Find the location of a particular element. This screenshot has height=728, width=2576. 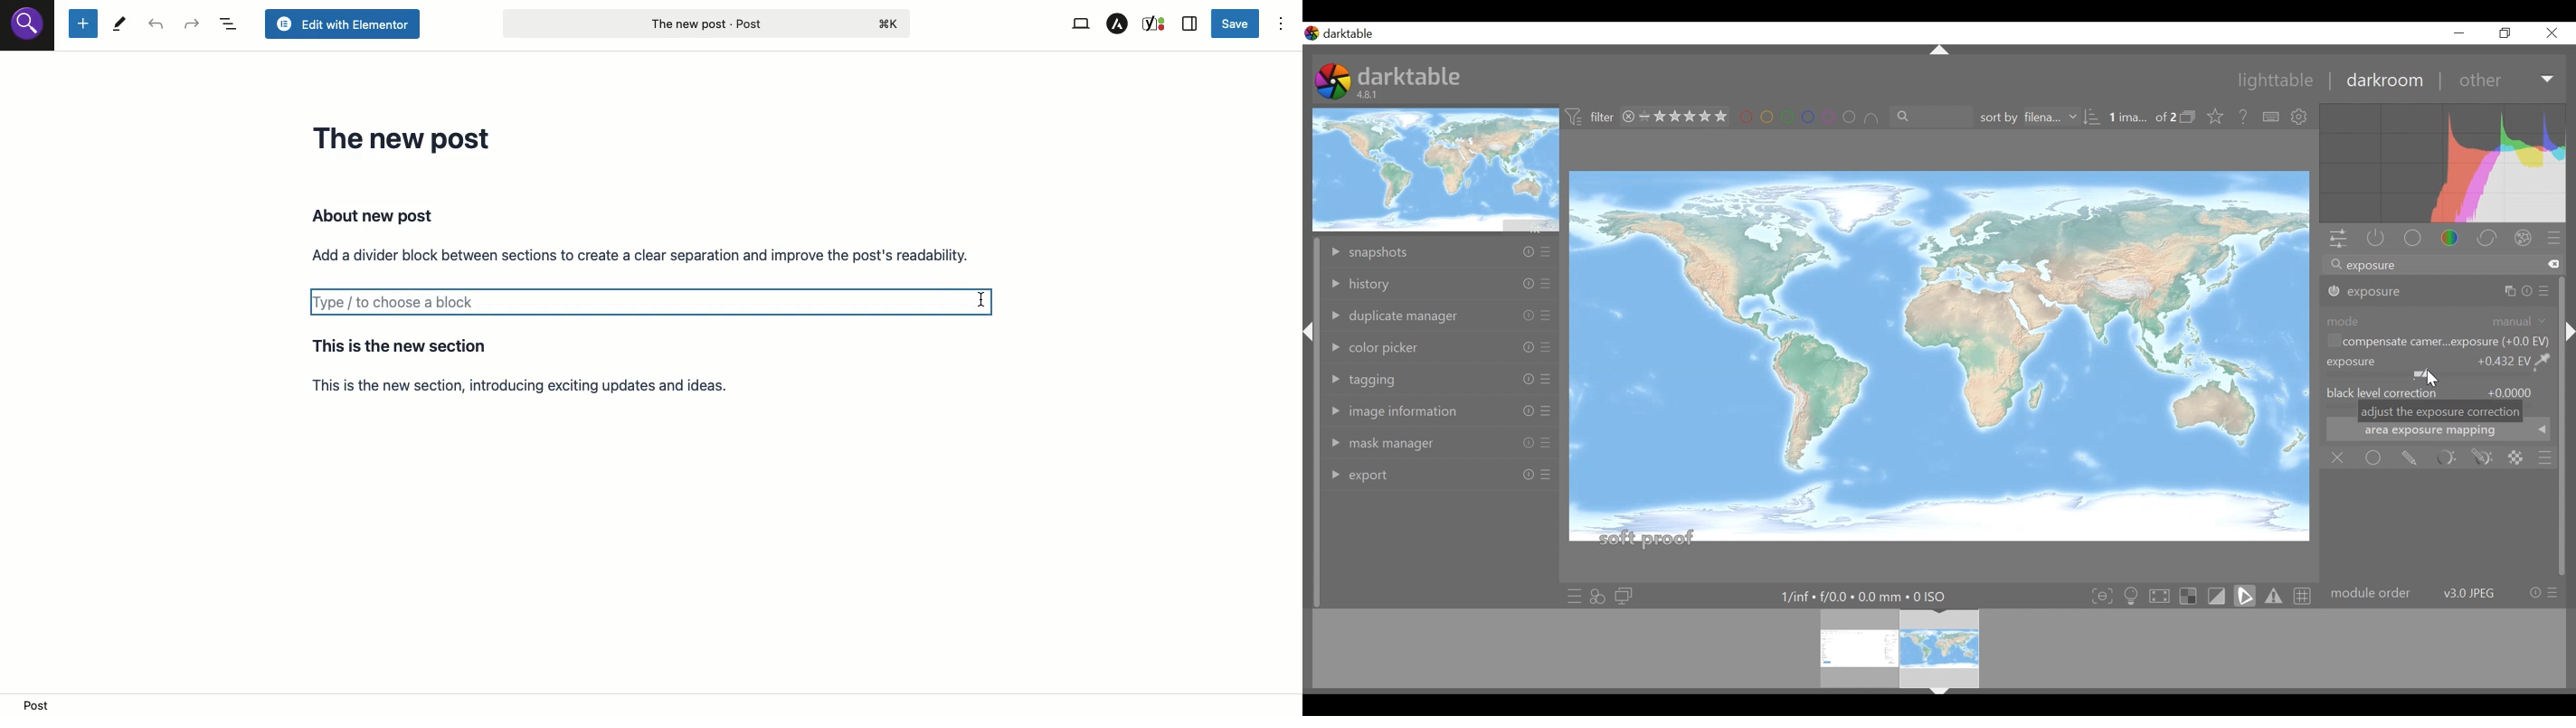

histogram is located at coordinates (2443, 165).